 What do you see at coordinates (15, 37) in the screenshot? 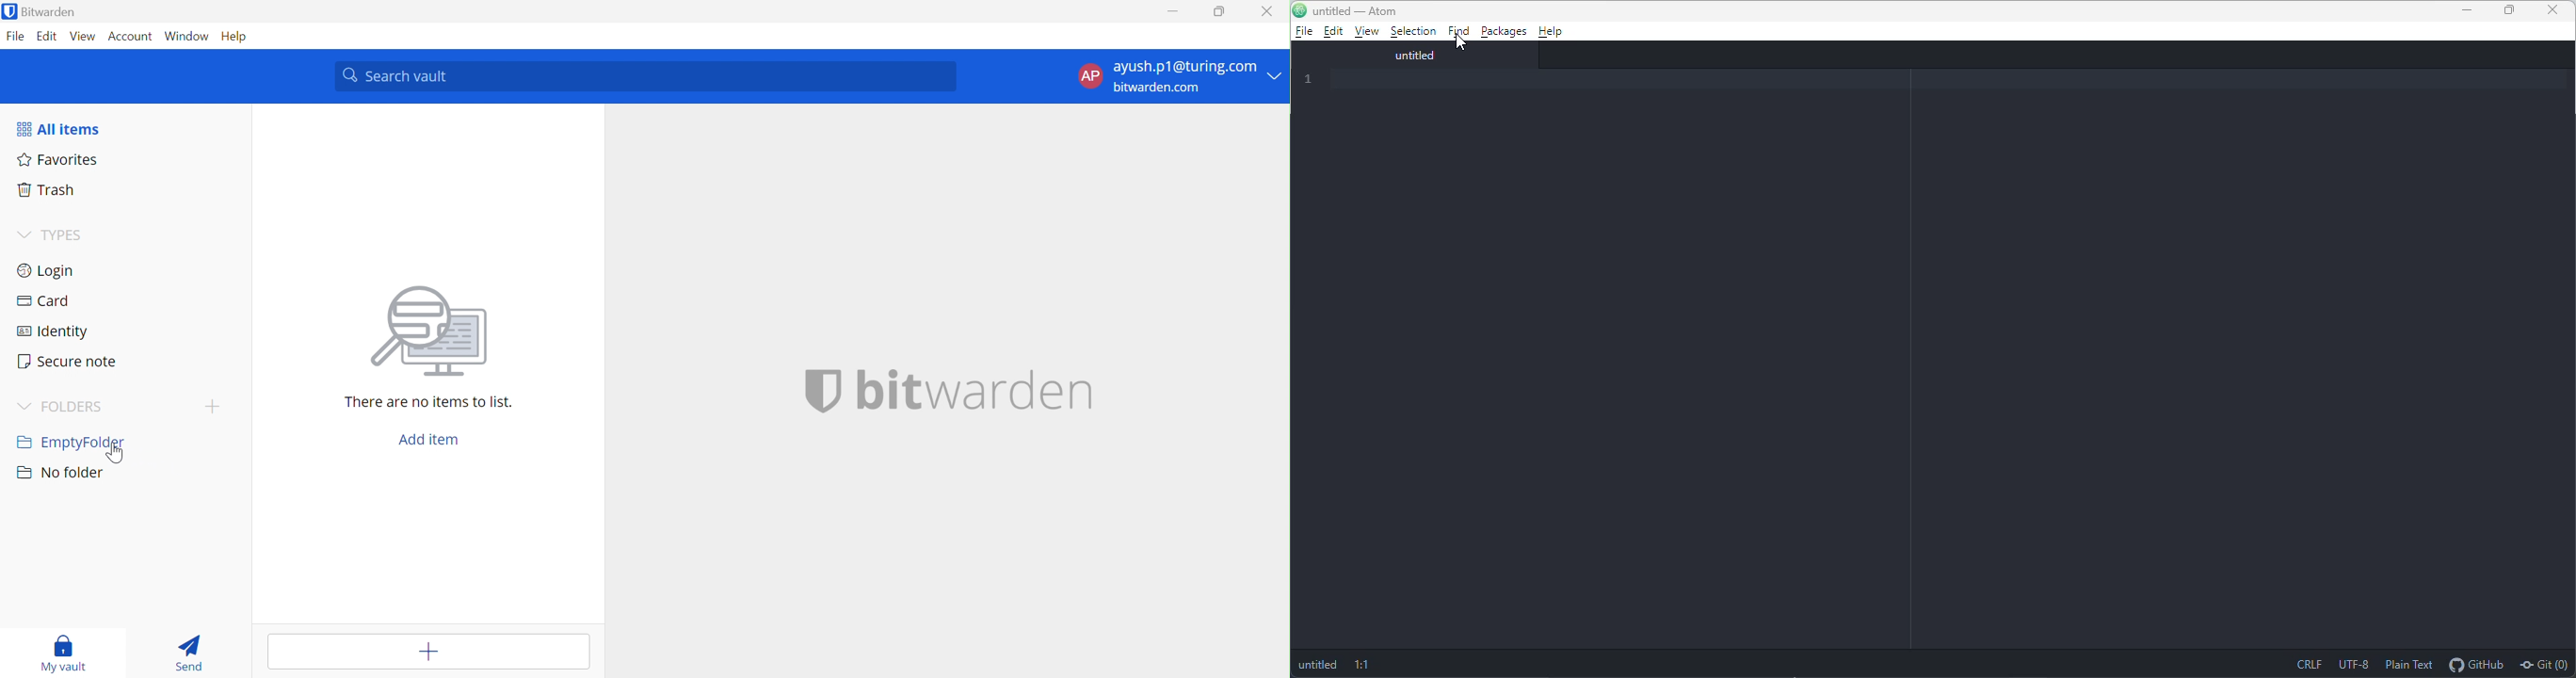
I see `File` at bounding box center [15, 37].